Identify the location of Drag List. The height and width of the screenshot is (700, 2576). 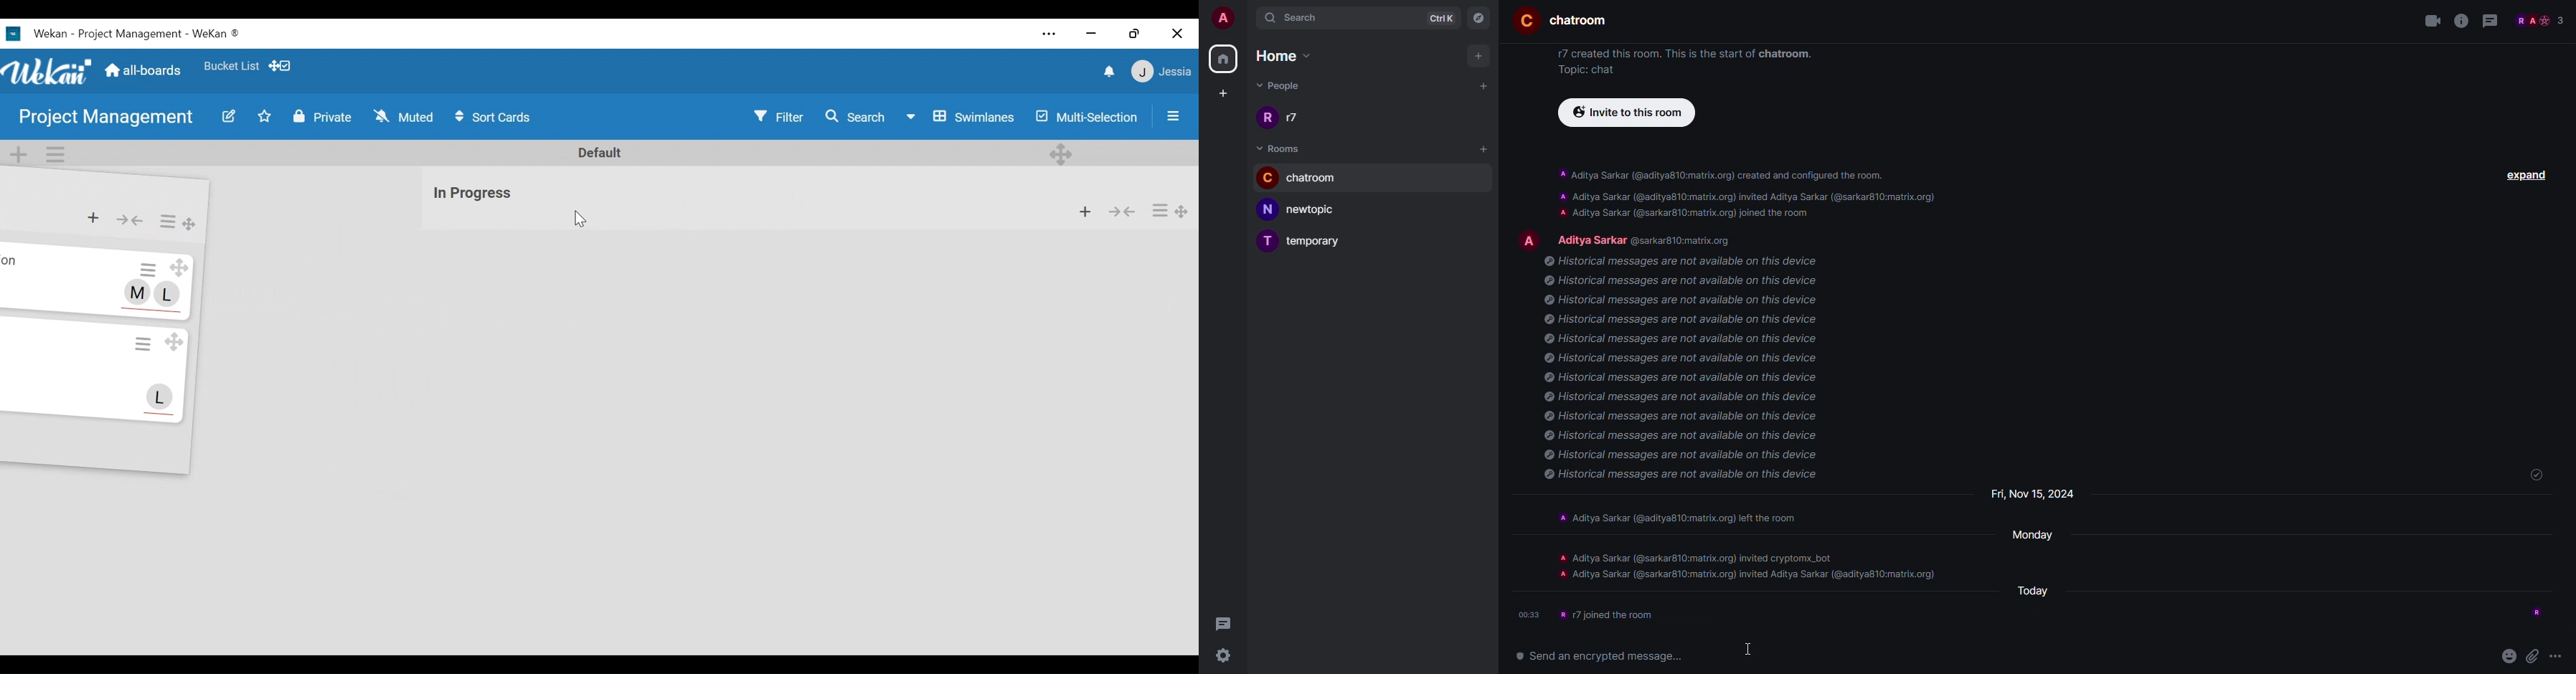
(189, 223).